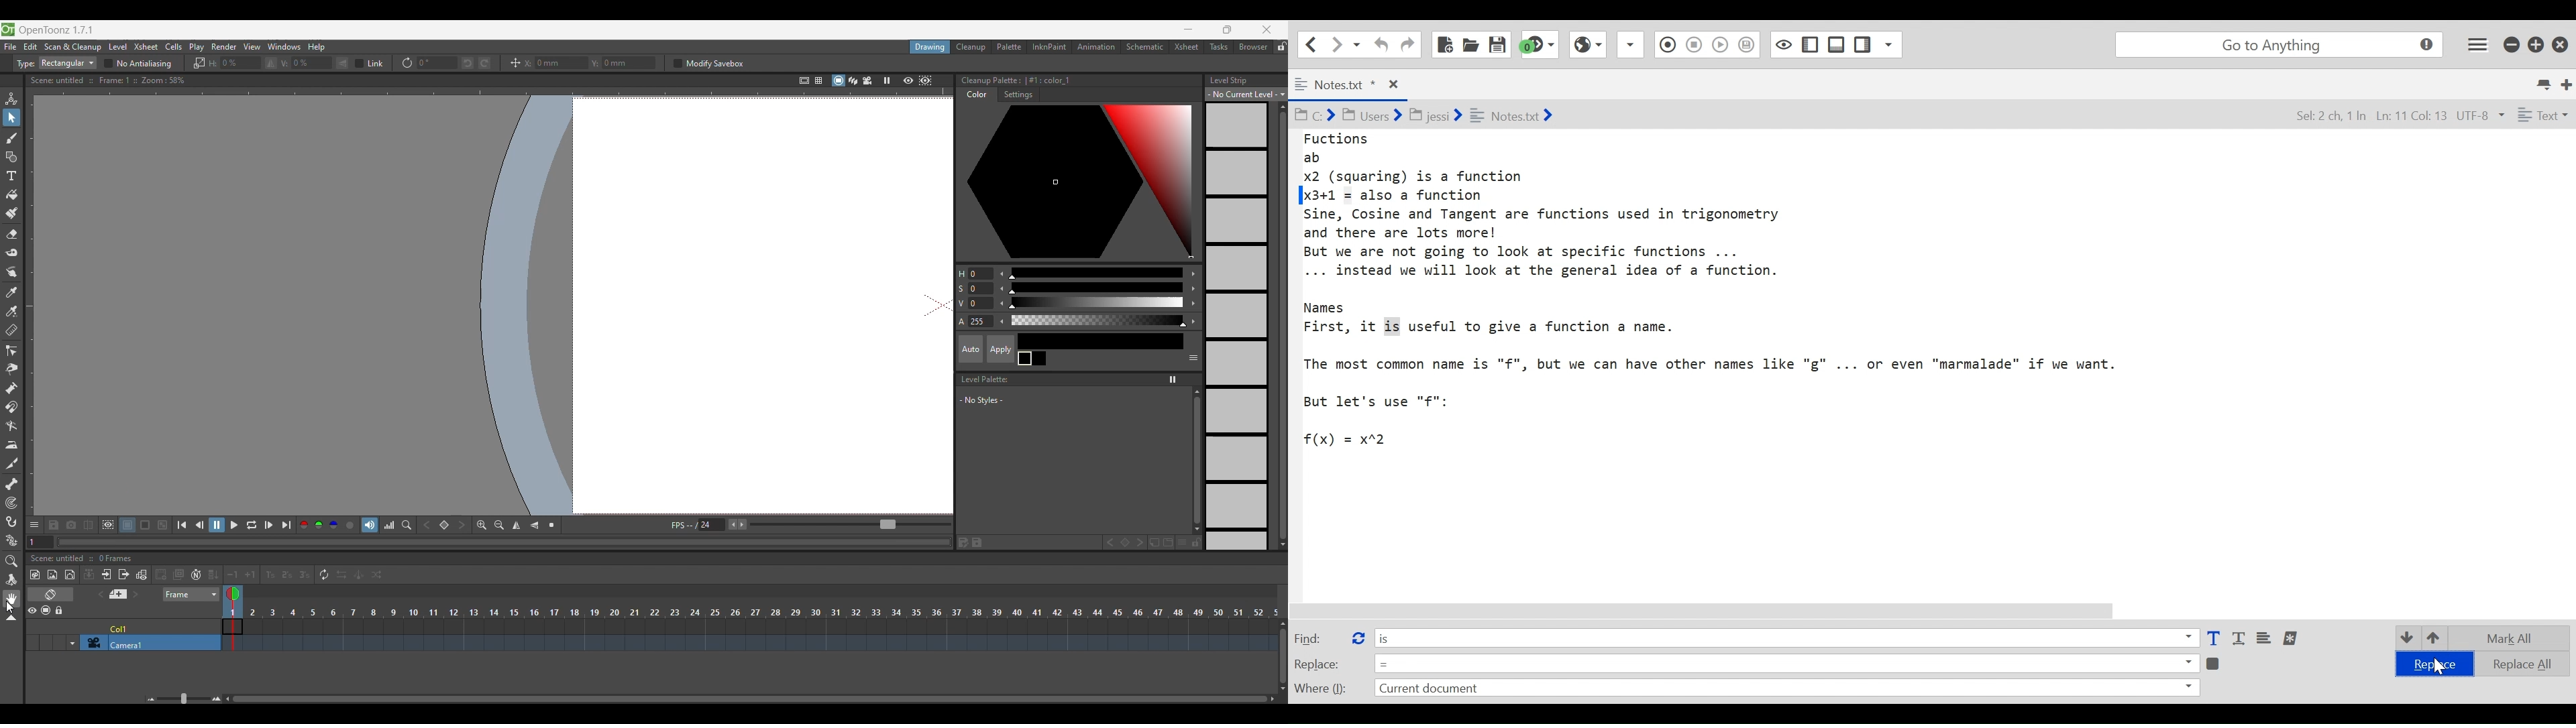  I want to click on Fill tool, so click(11, 194).